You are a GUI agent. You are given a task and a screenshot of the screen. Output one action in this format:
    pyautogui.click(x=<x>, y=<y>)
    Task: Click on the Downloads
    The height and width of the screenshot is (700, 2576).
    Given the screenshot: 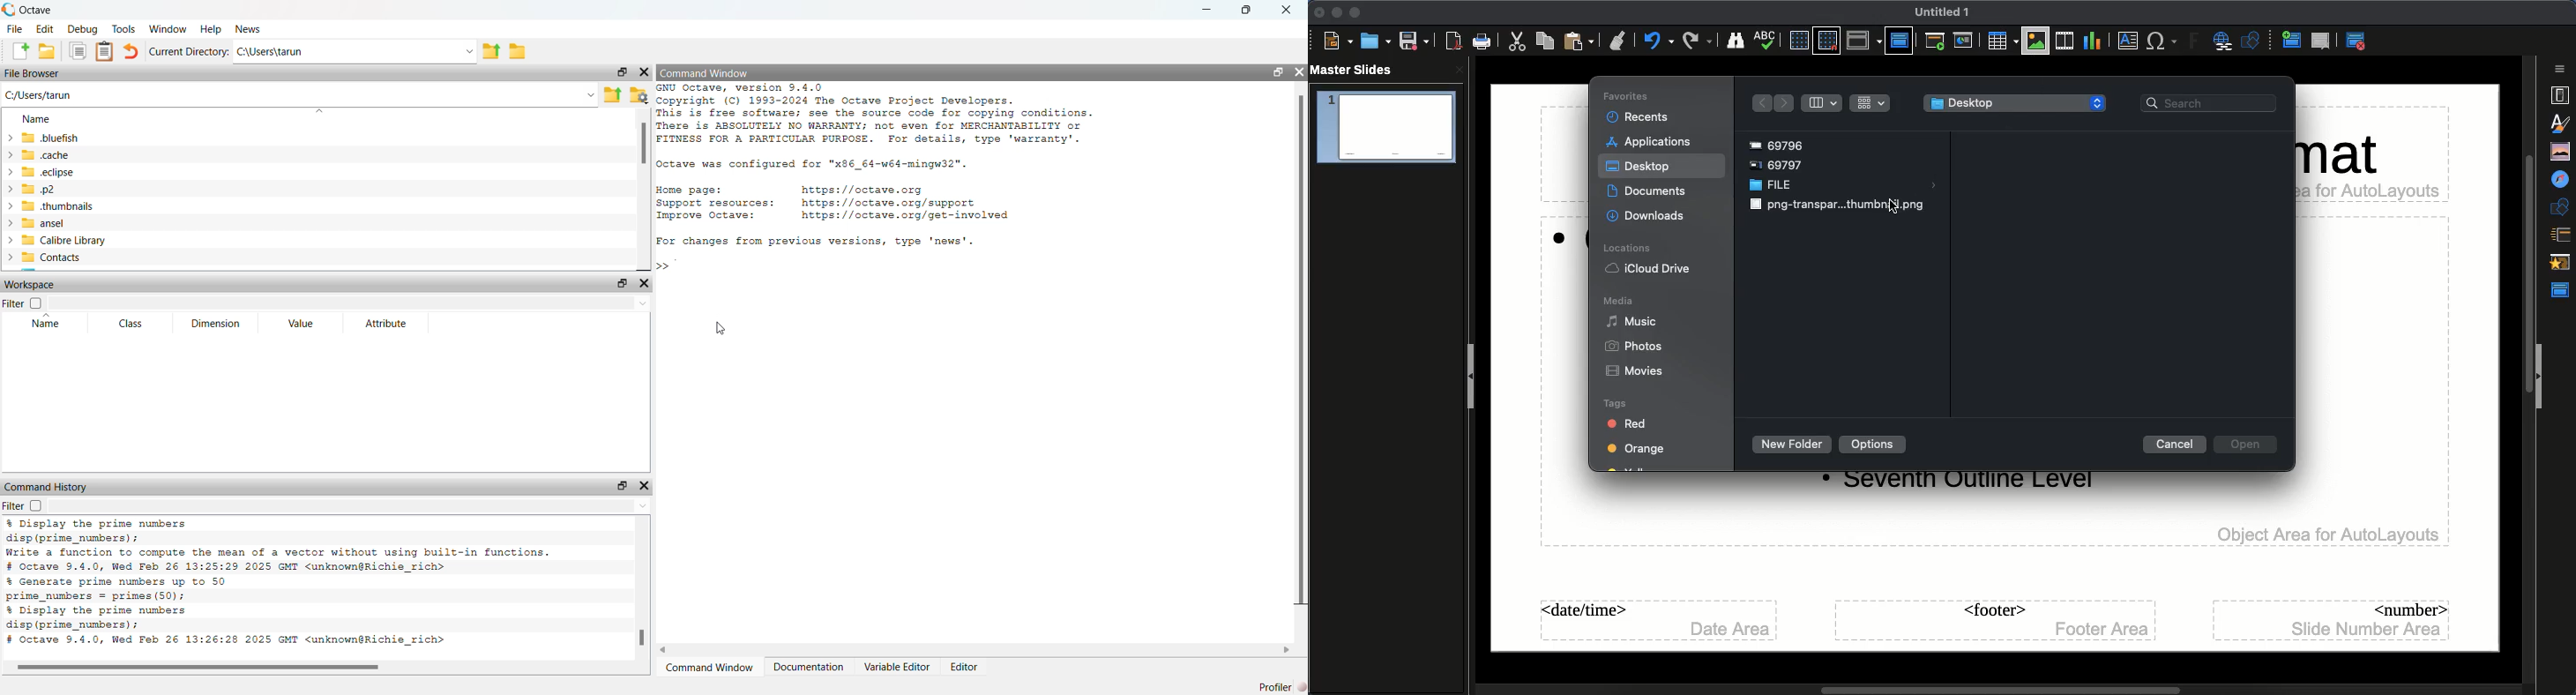 What is the action you would take?
    pyautogui.click(x=1647, y=215)
    